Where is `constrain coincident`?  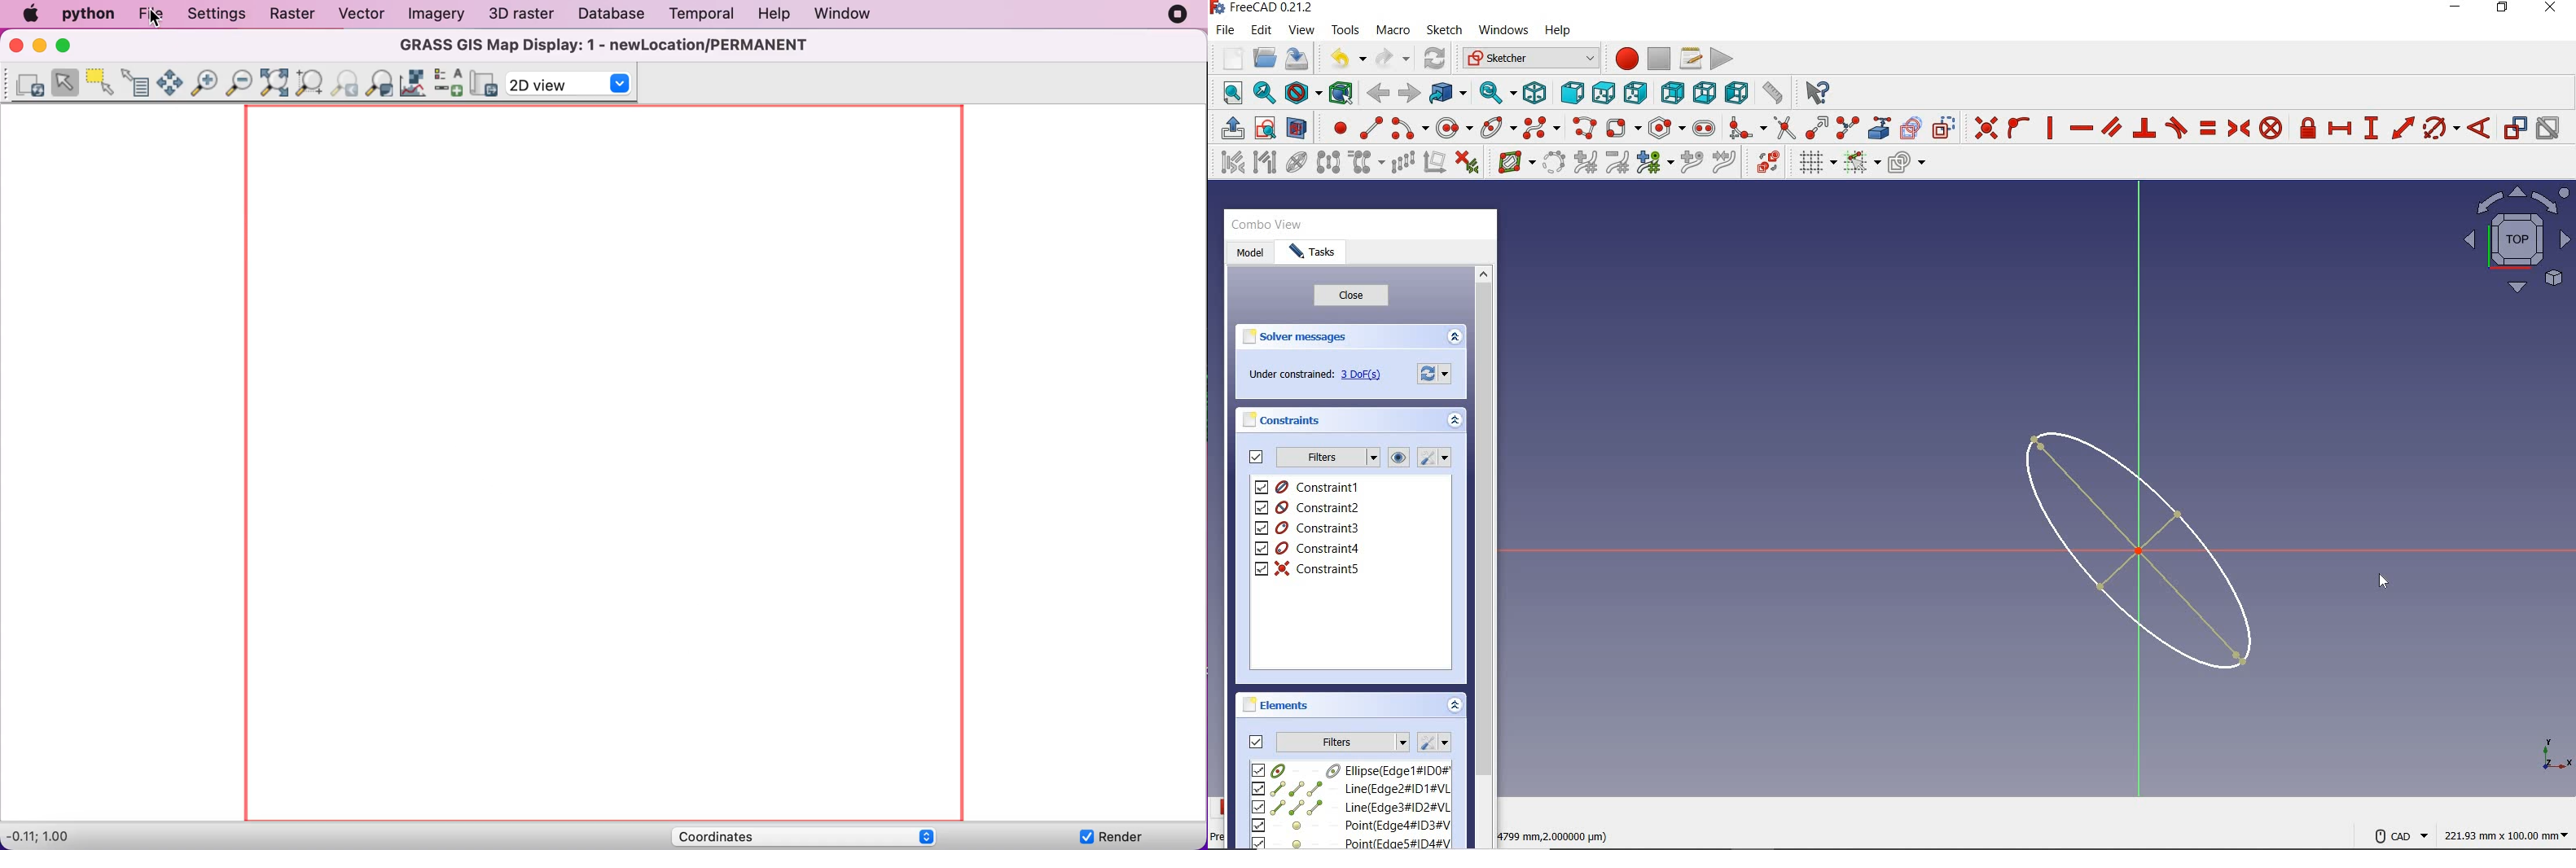
constrain coincident is located at coordinates (1981, 128).